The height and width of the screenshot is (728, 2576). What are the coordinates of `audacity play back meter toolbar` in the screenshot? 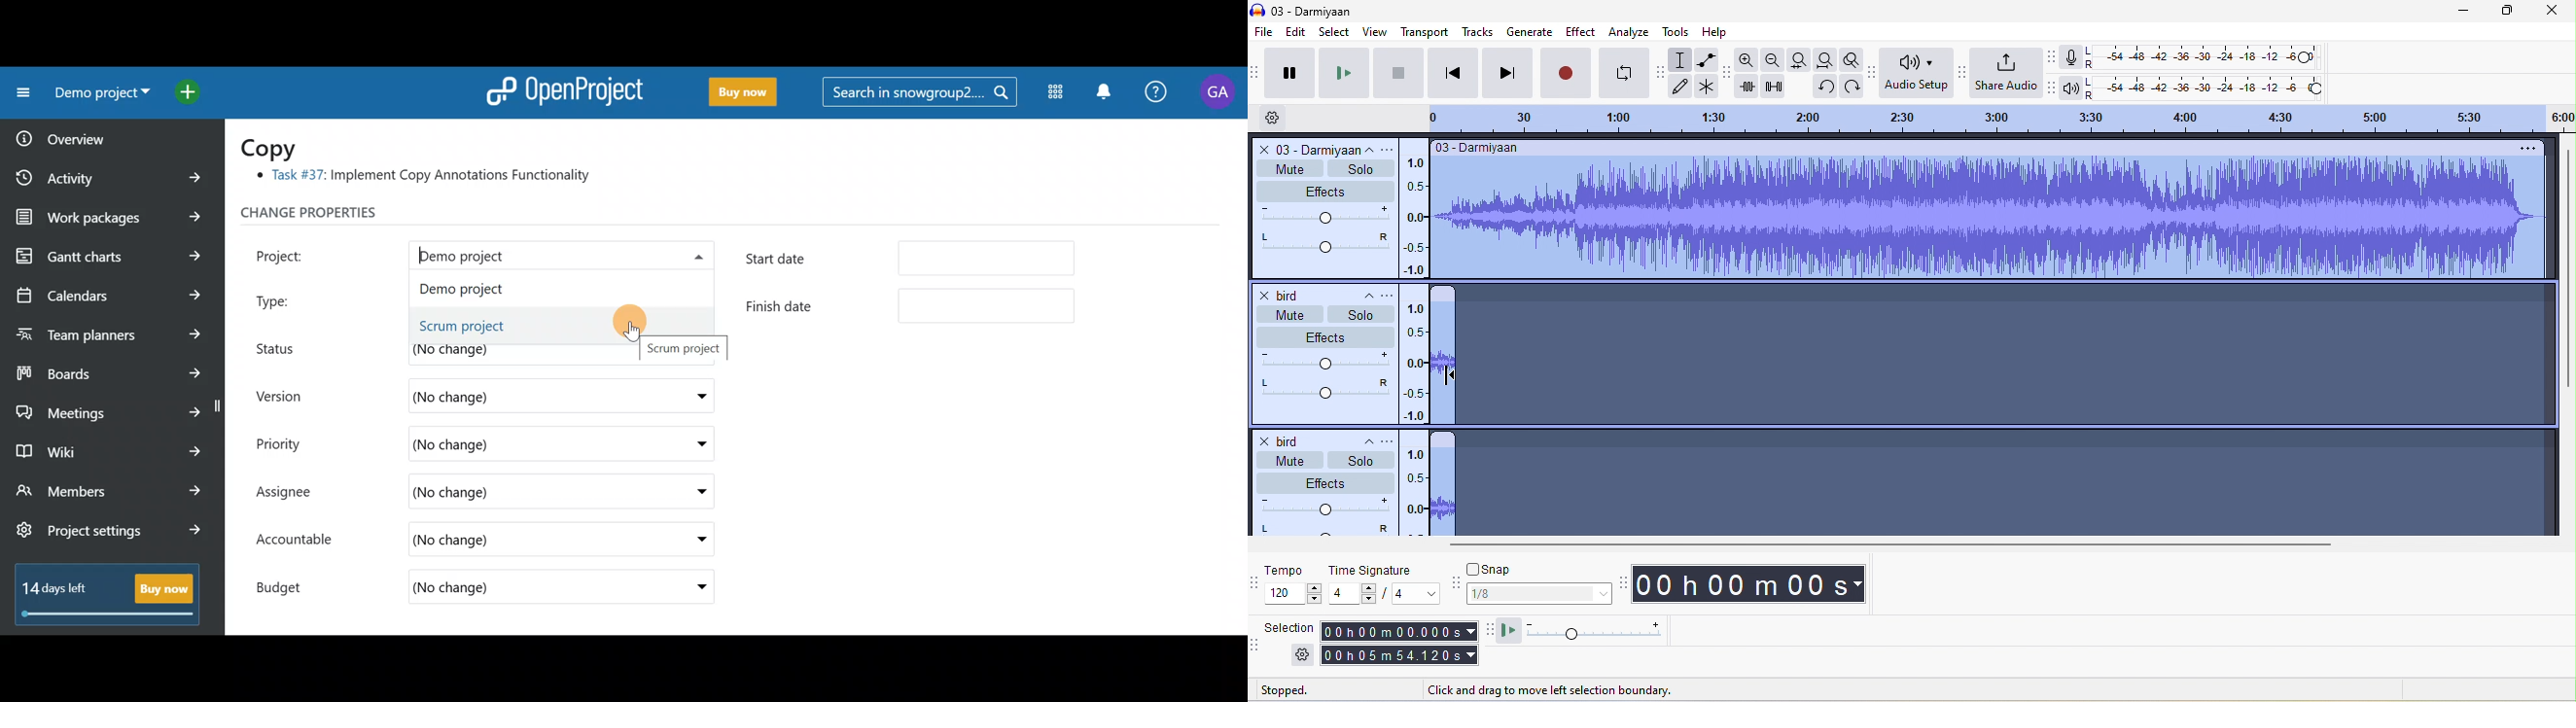 It's located at (2053, 88).